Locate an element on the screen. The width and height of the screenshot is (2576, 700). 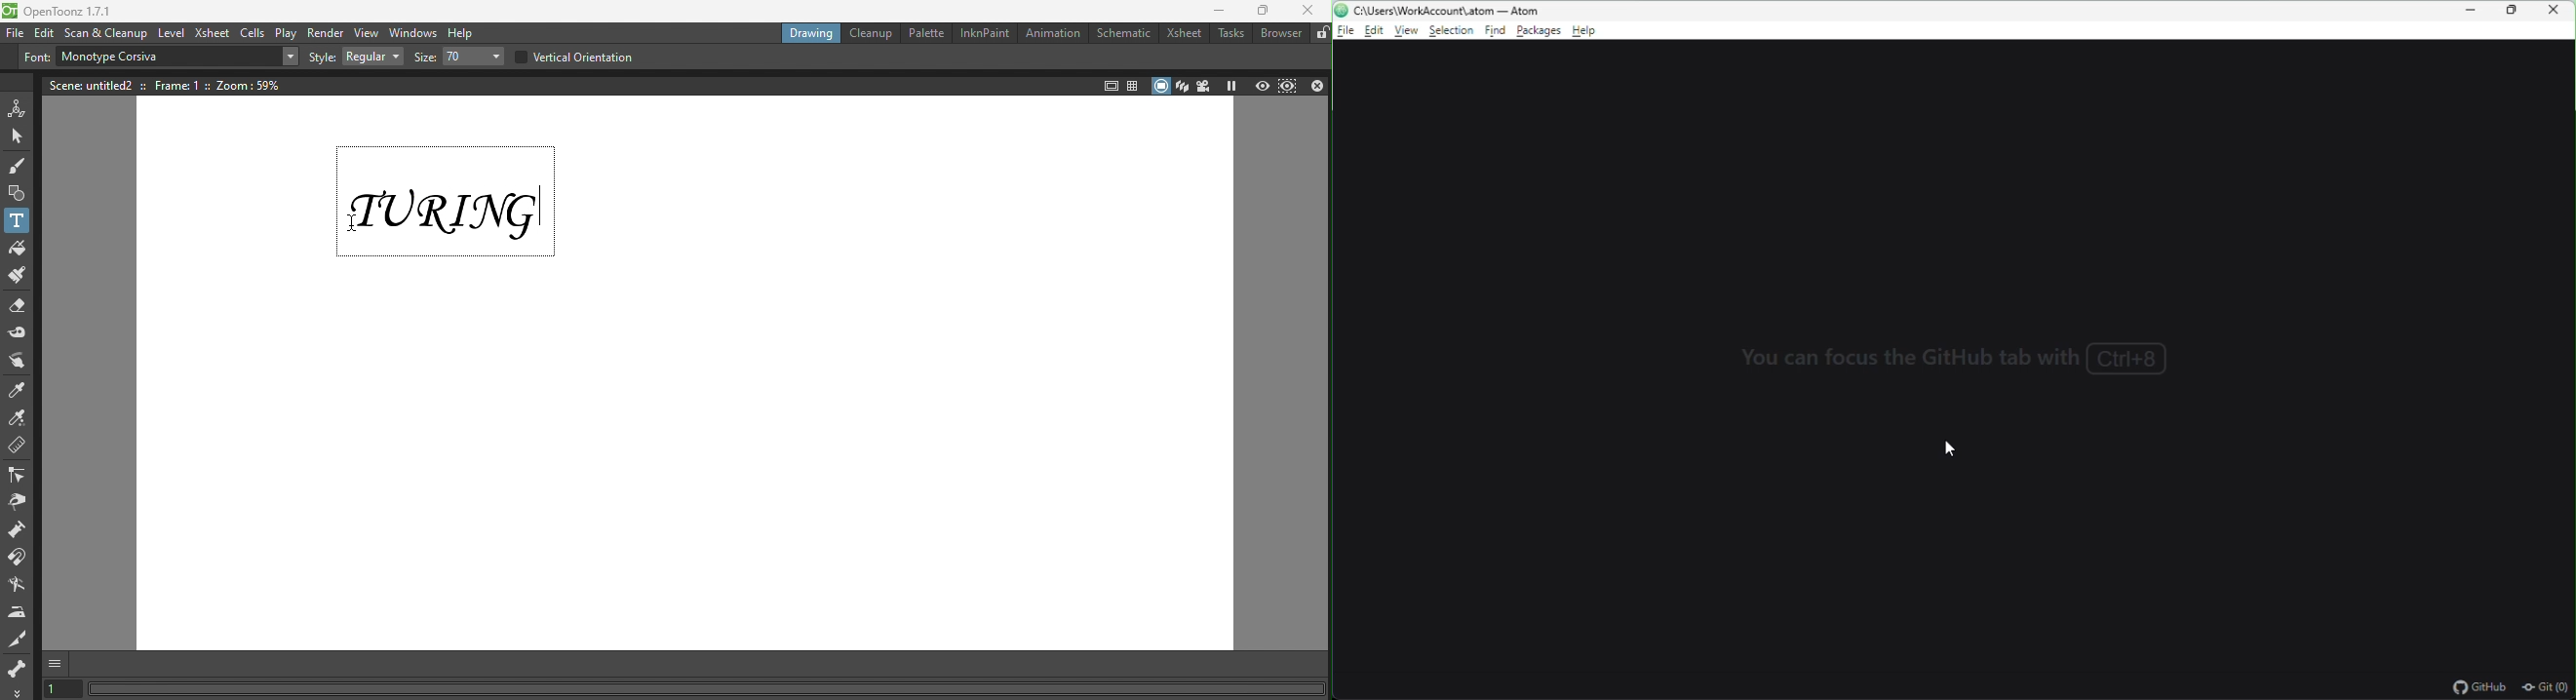
Help is located at coordinates (464, 32).